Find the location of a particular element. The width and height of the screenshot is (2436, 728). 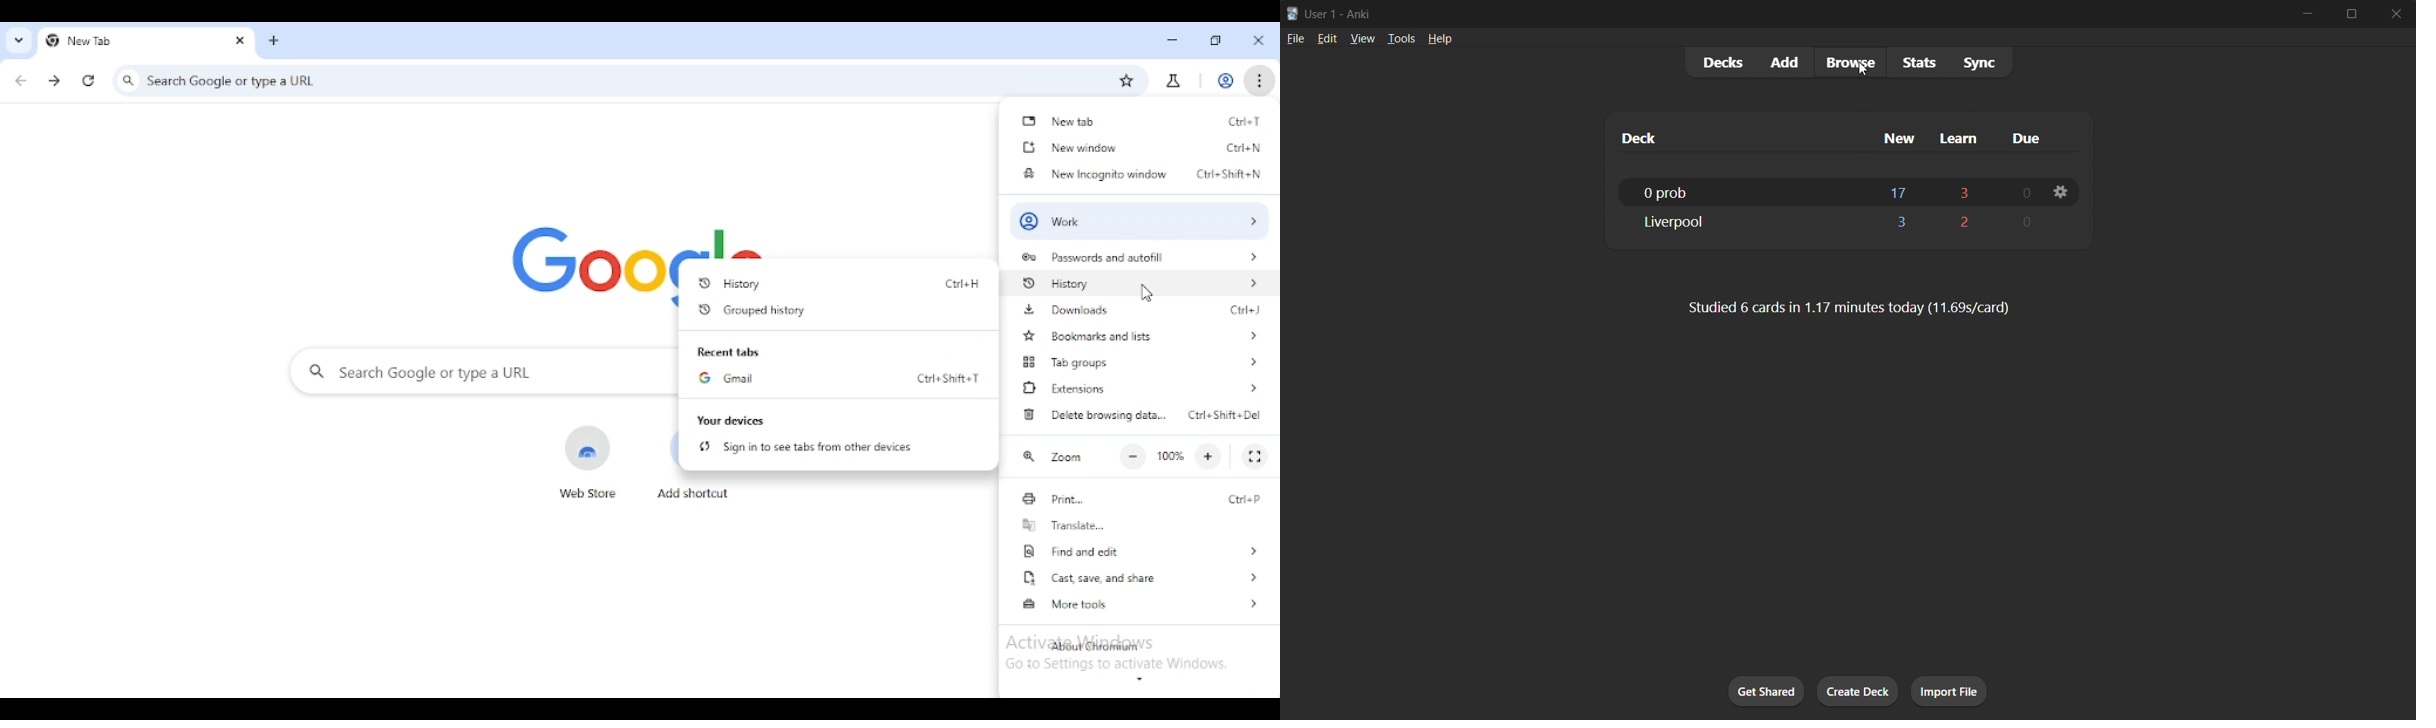

edit is located at coordinates (1328, 38).